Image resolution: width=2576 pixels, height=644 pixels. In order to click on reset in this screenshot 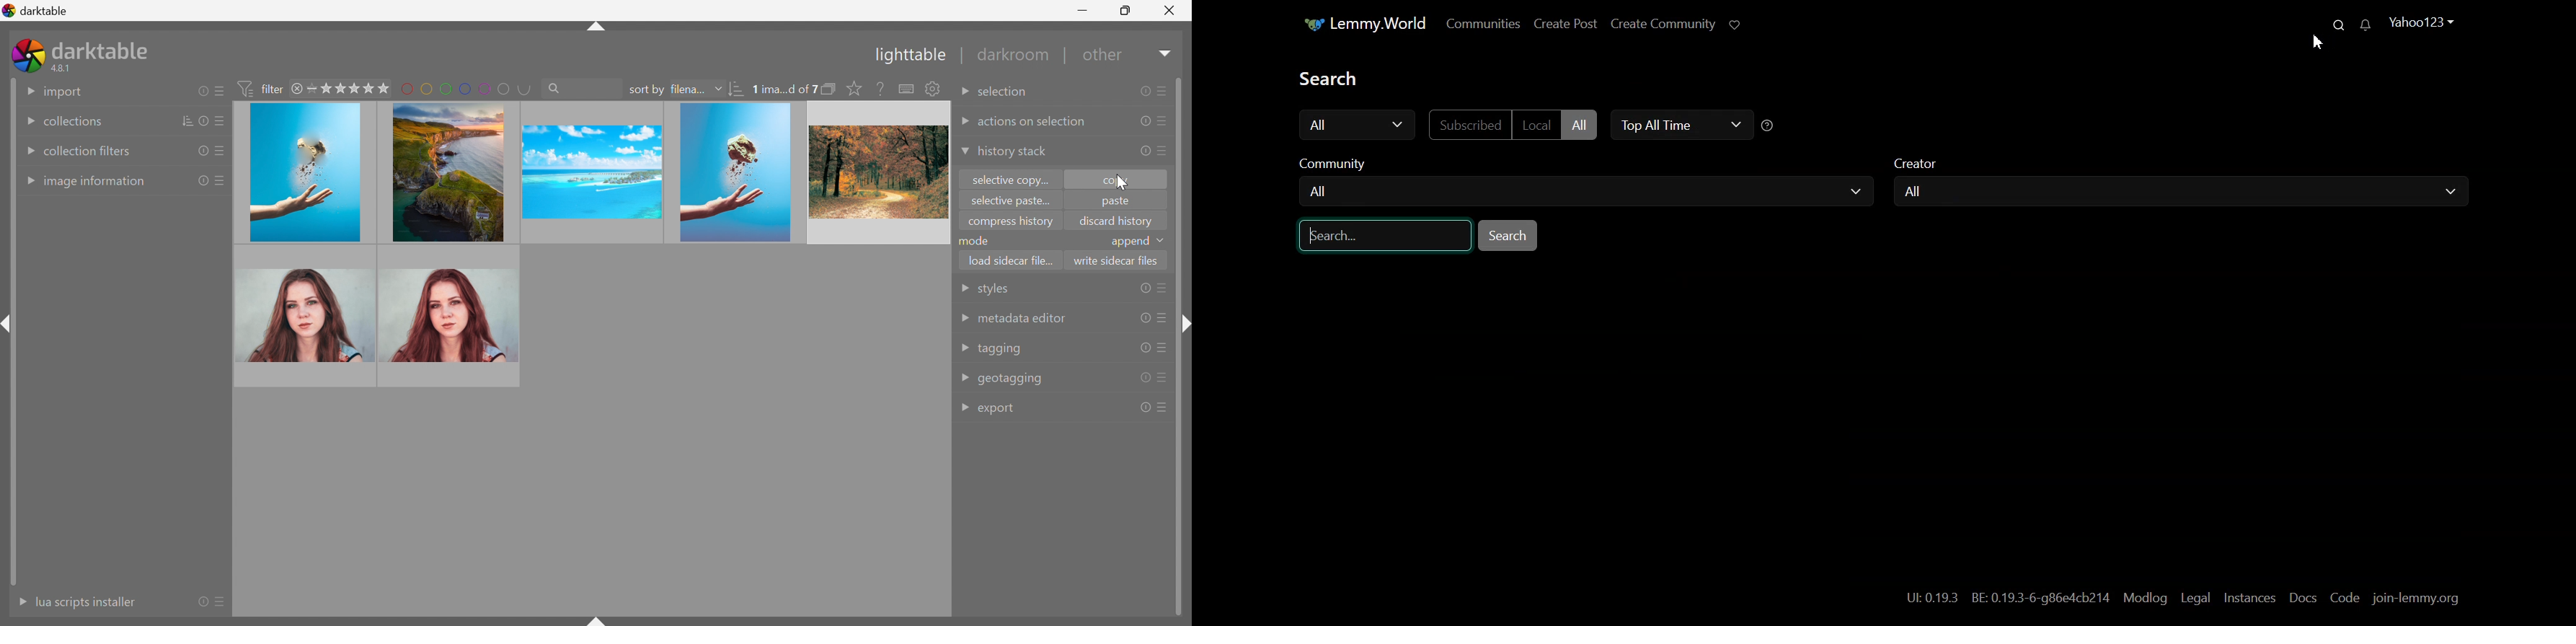, I will do `click(1145, 407)`.